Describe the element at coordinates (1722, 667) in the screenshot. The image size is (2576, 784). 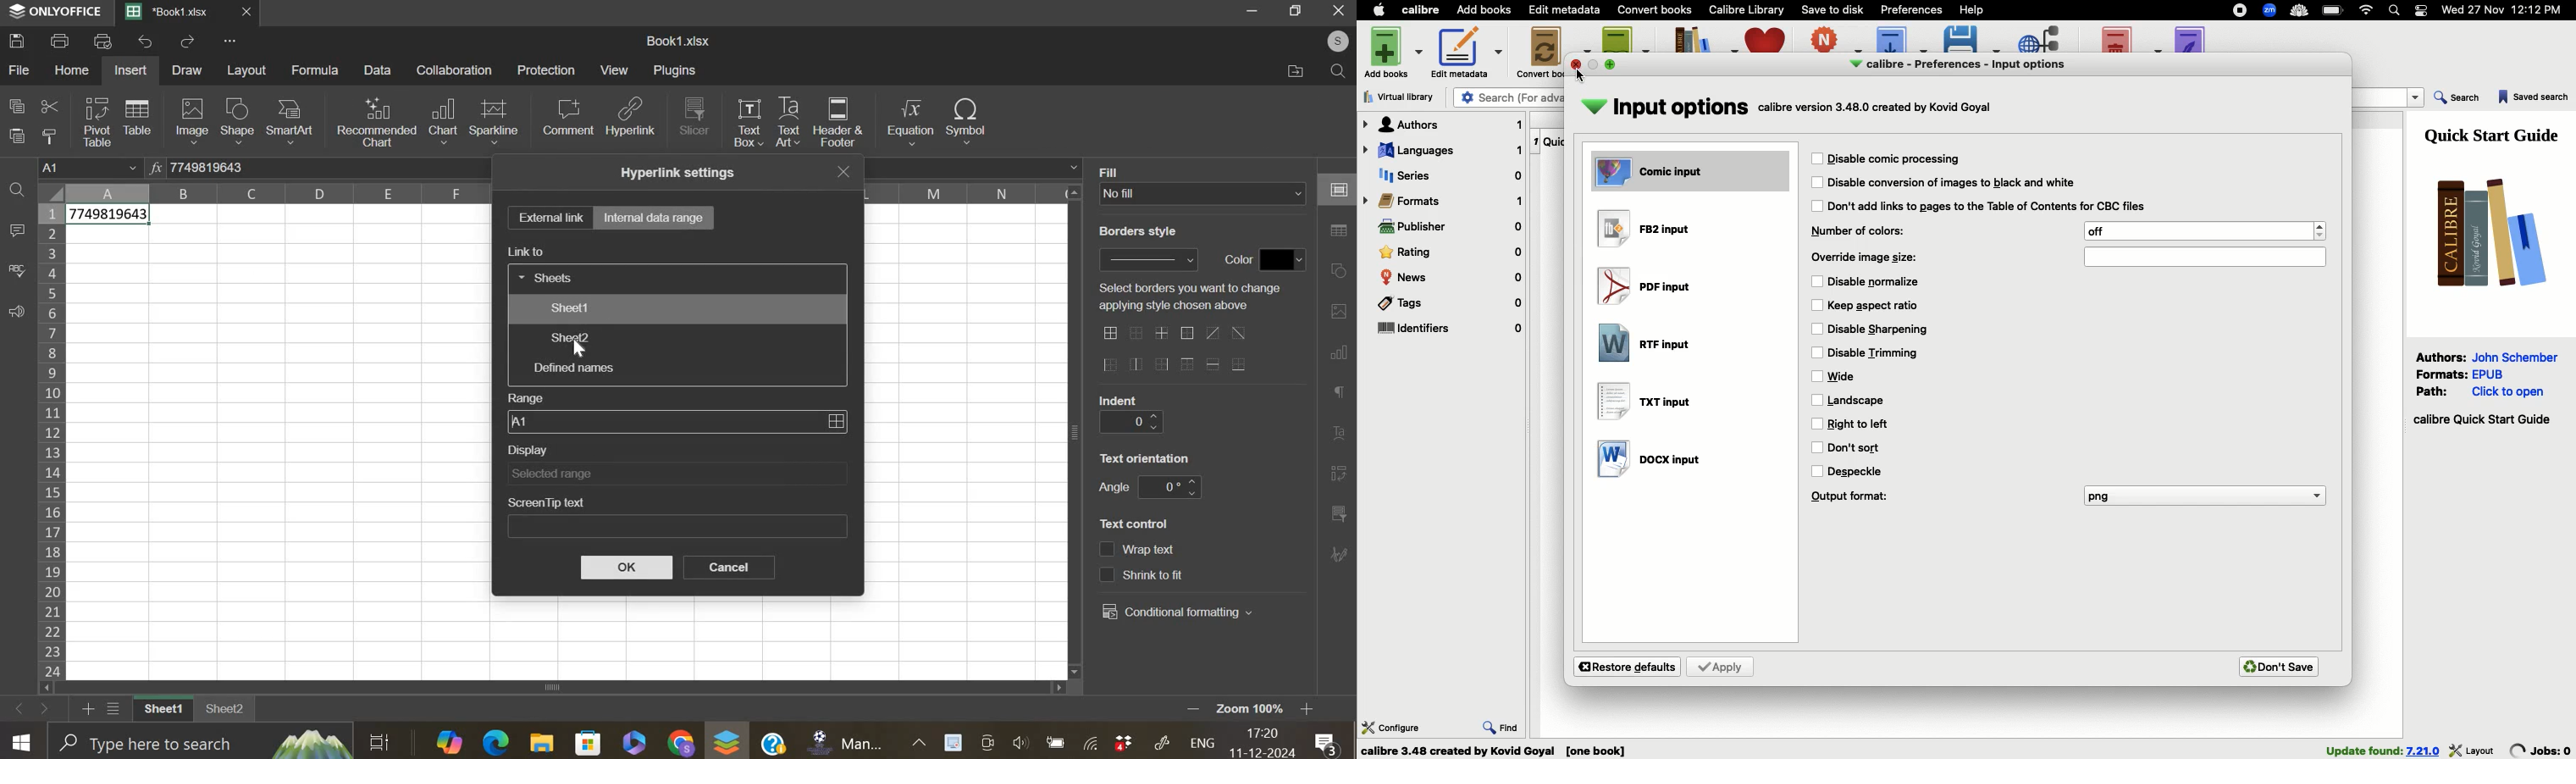
I see `Apply` at that location.